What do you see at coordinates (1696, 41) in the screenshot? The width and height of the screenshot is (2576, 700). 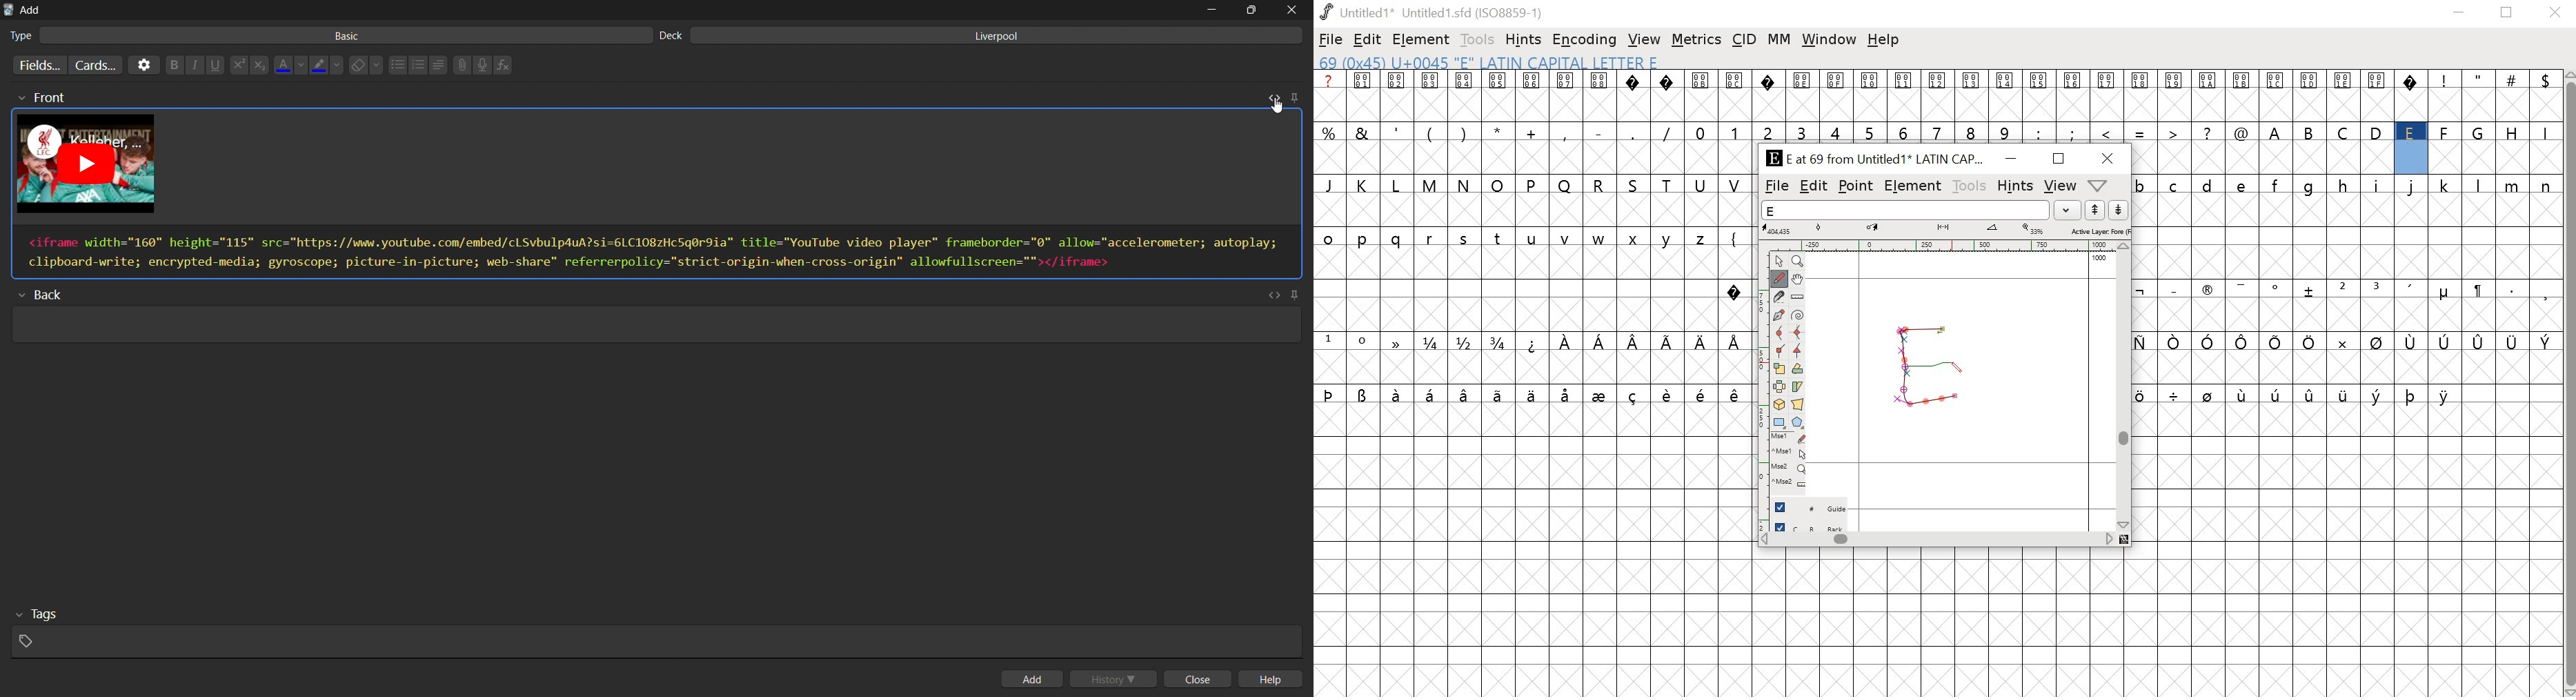 I see `metrics` at bounding box center [1696, 41].